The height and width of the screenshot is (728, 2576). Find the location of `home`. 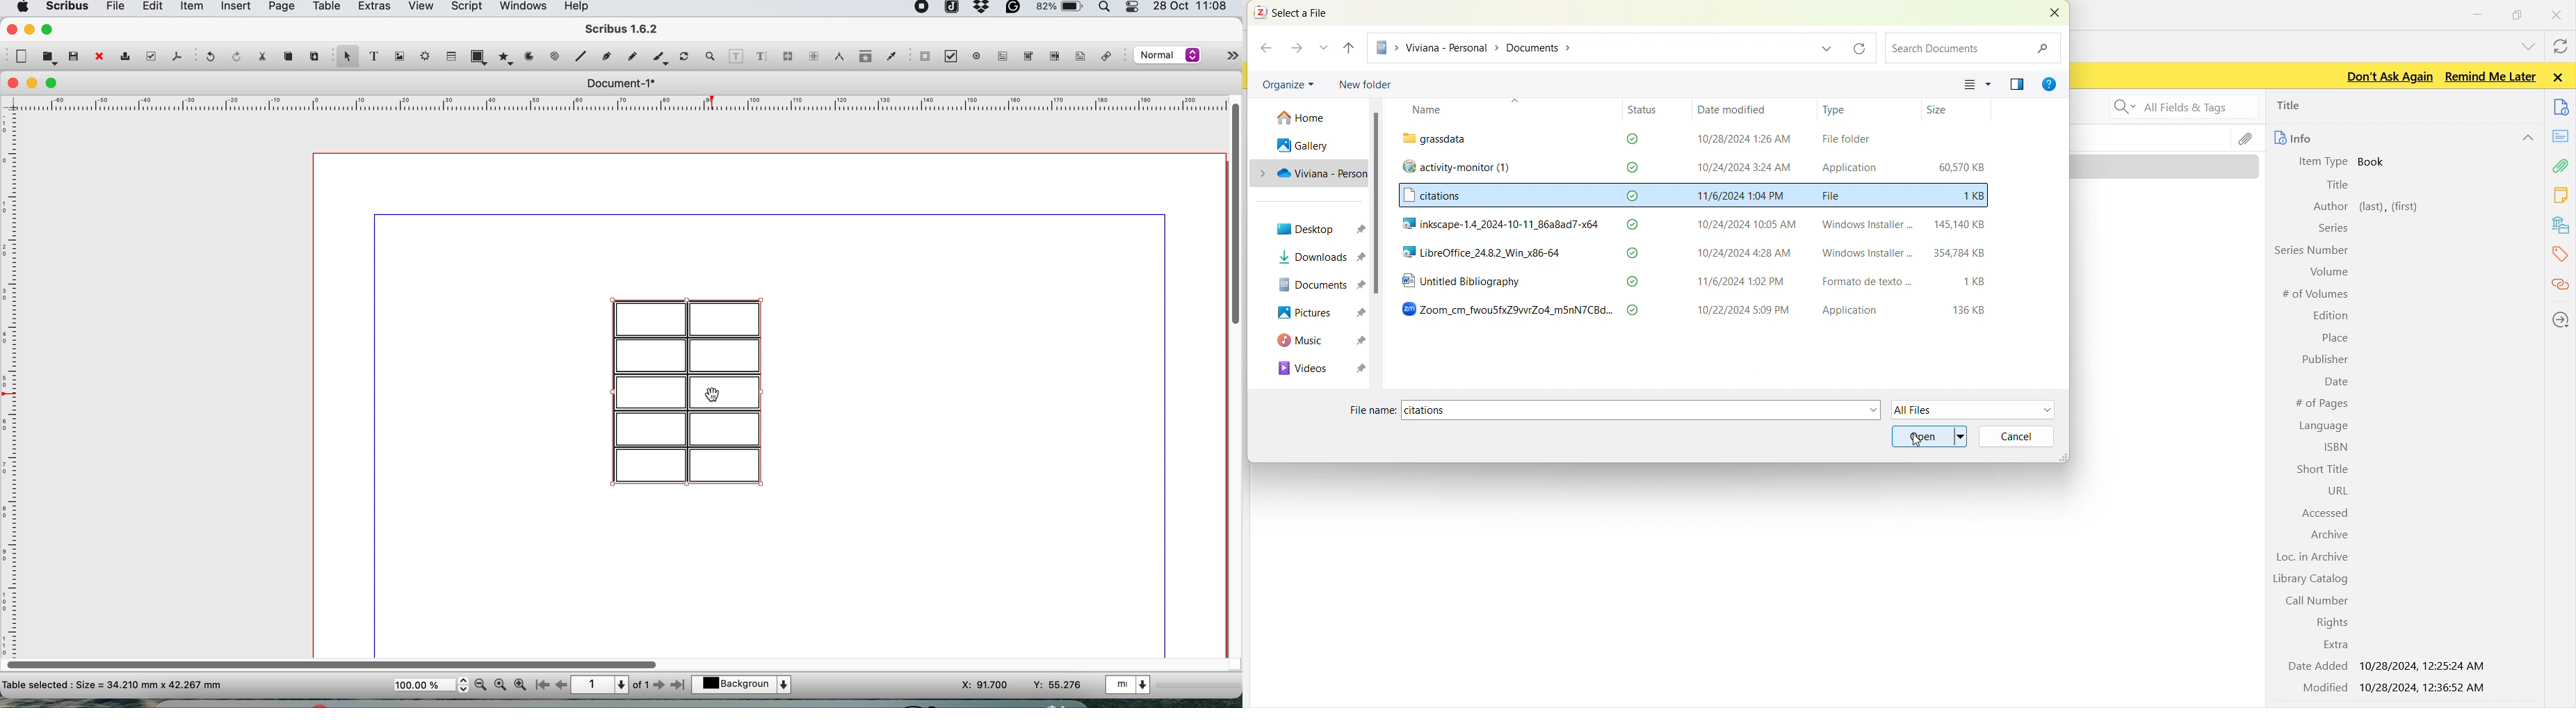

home is located at coordinates (1307, 120).